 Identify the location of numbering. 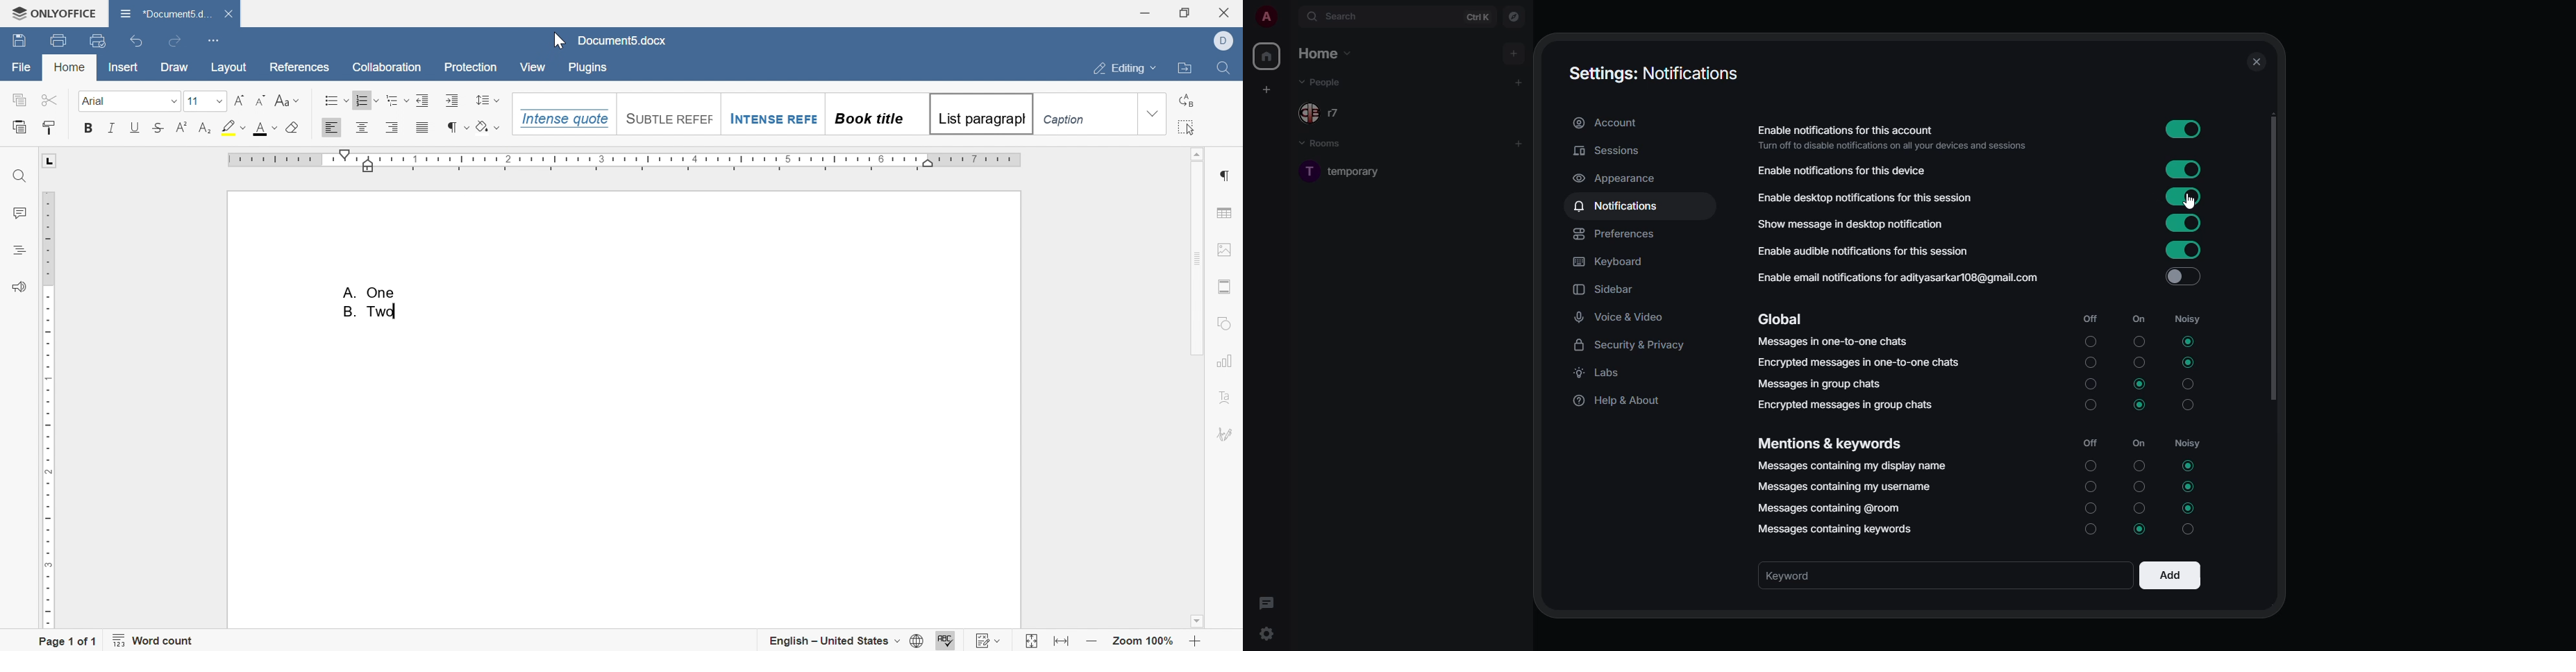
(367, 101).